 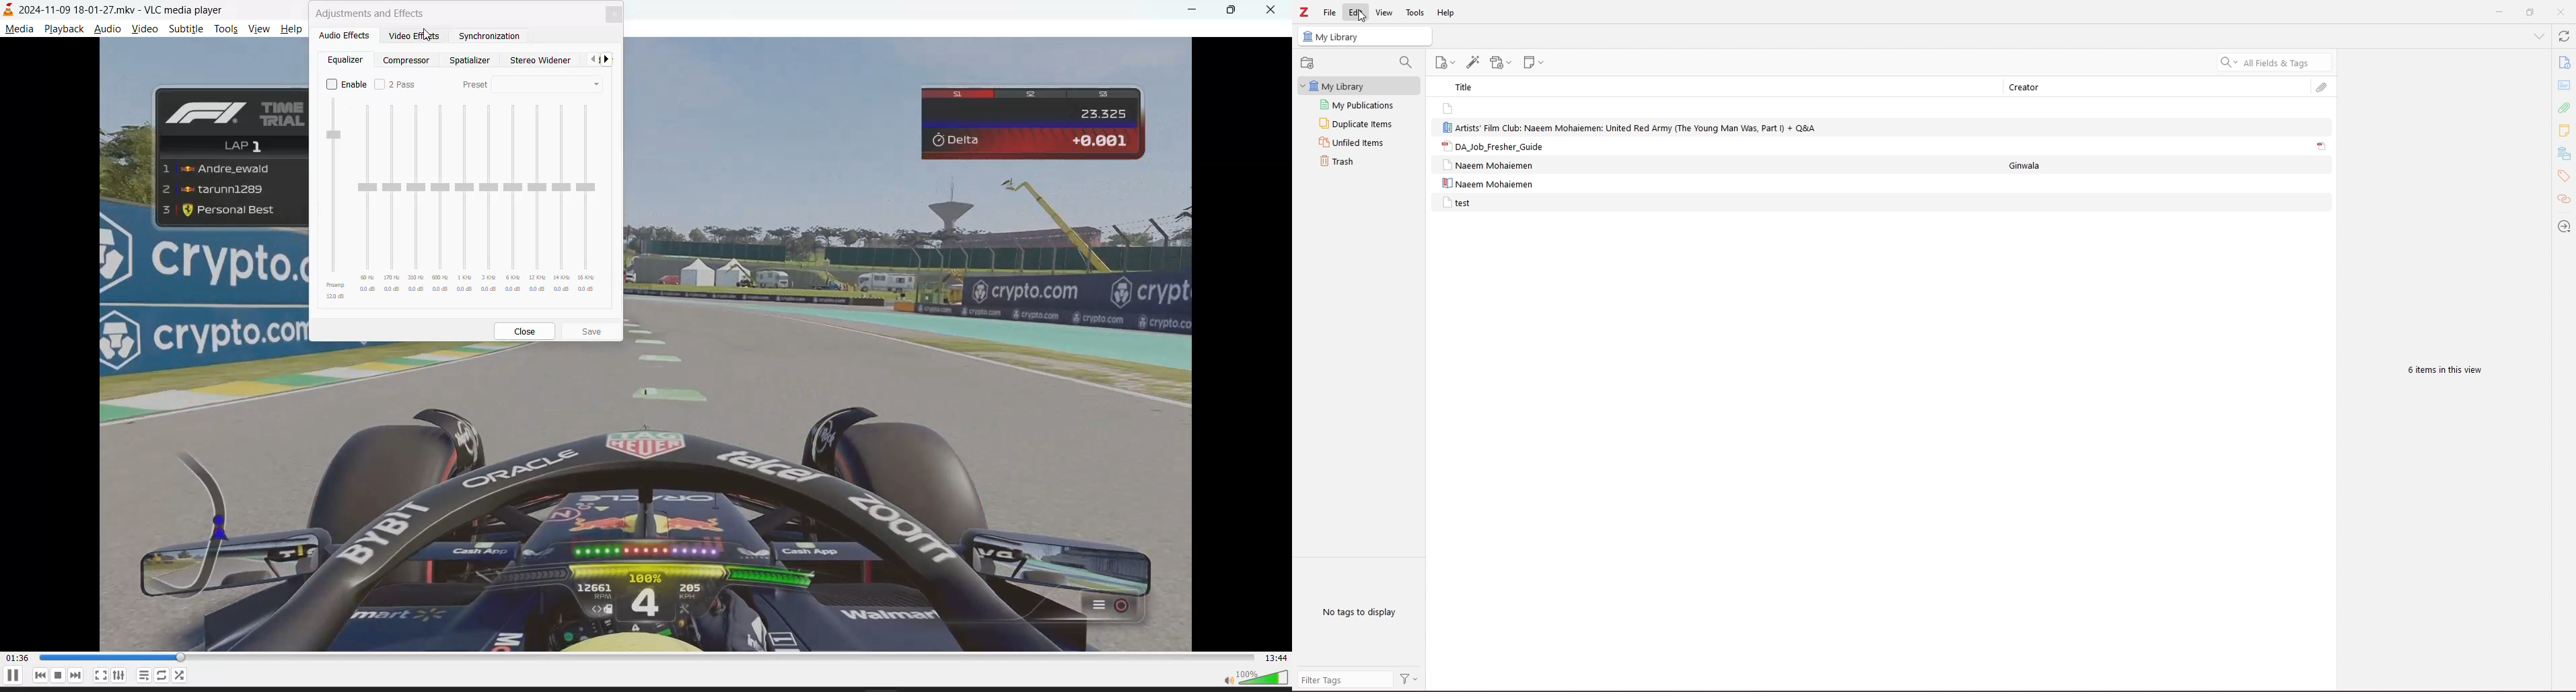 What do you see at coordinates (1485, 108) in the screenshot?
I see `note` at bounding box center [1485, 108].